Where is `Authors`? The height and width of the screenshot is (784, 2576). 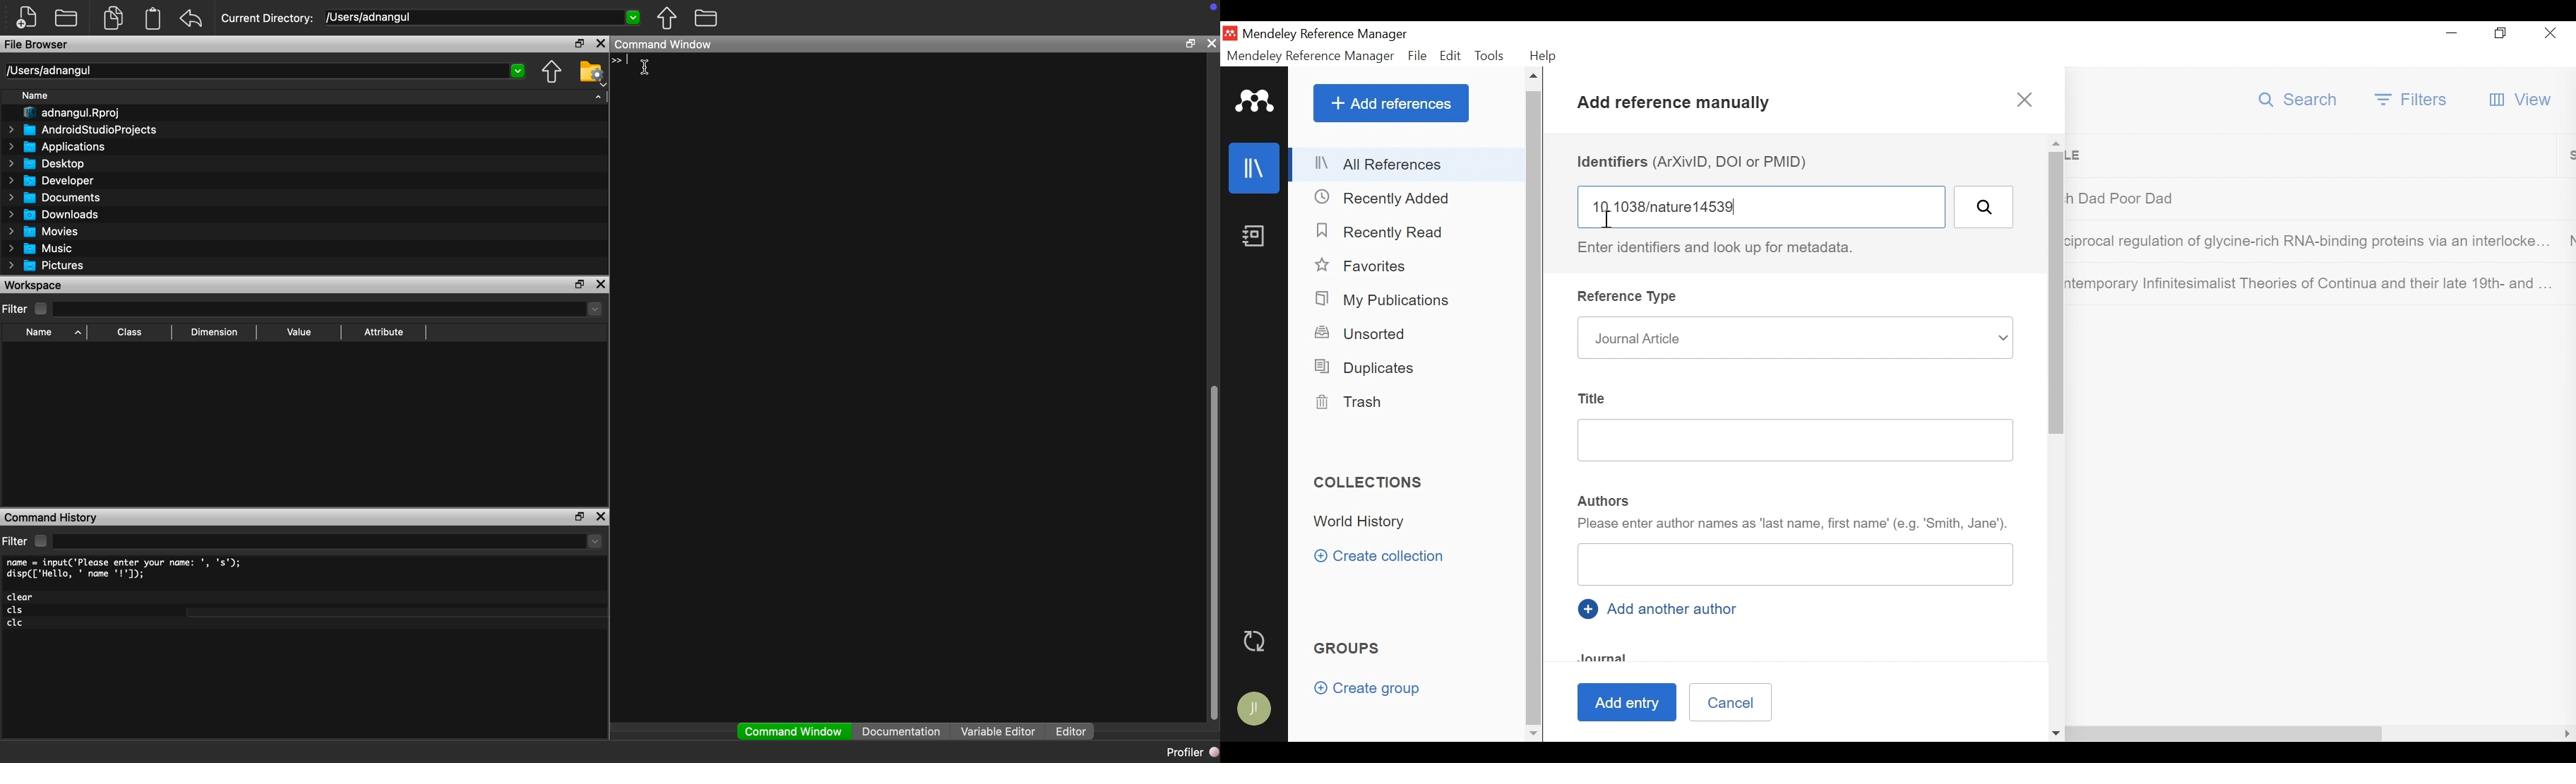 Authors is located at coordinates (1604, 499).